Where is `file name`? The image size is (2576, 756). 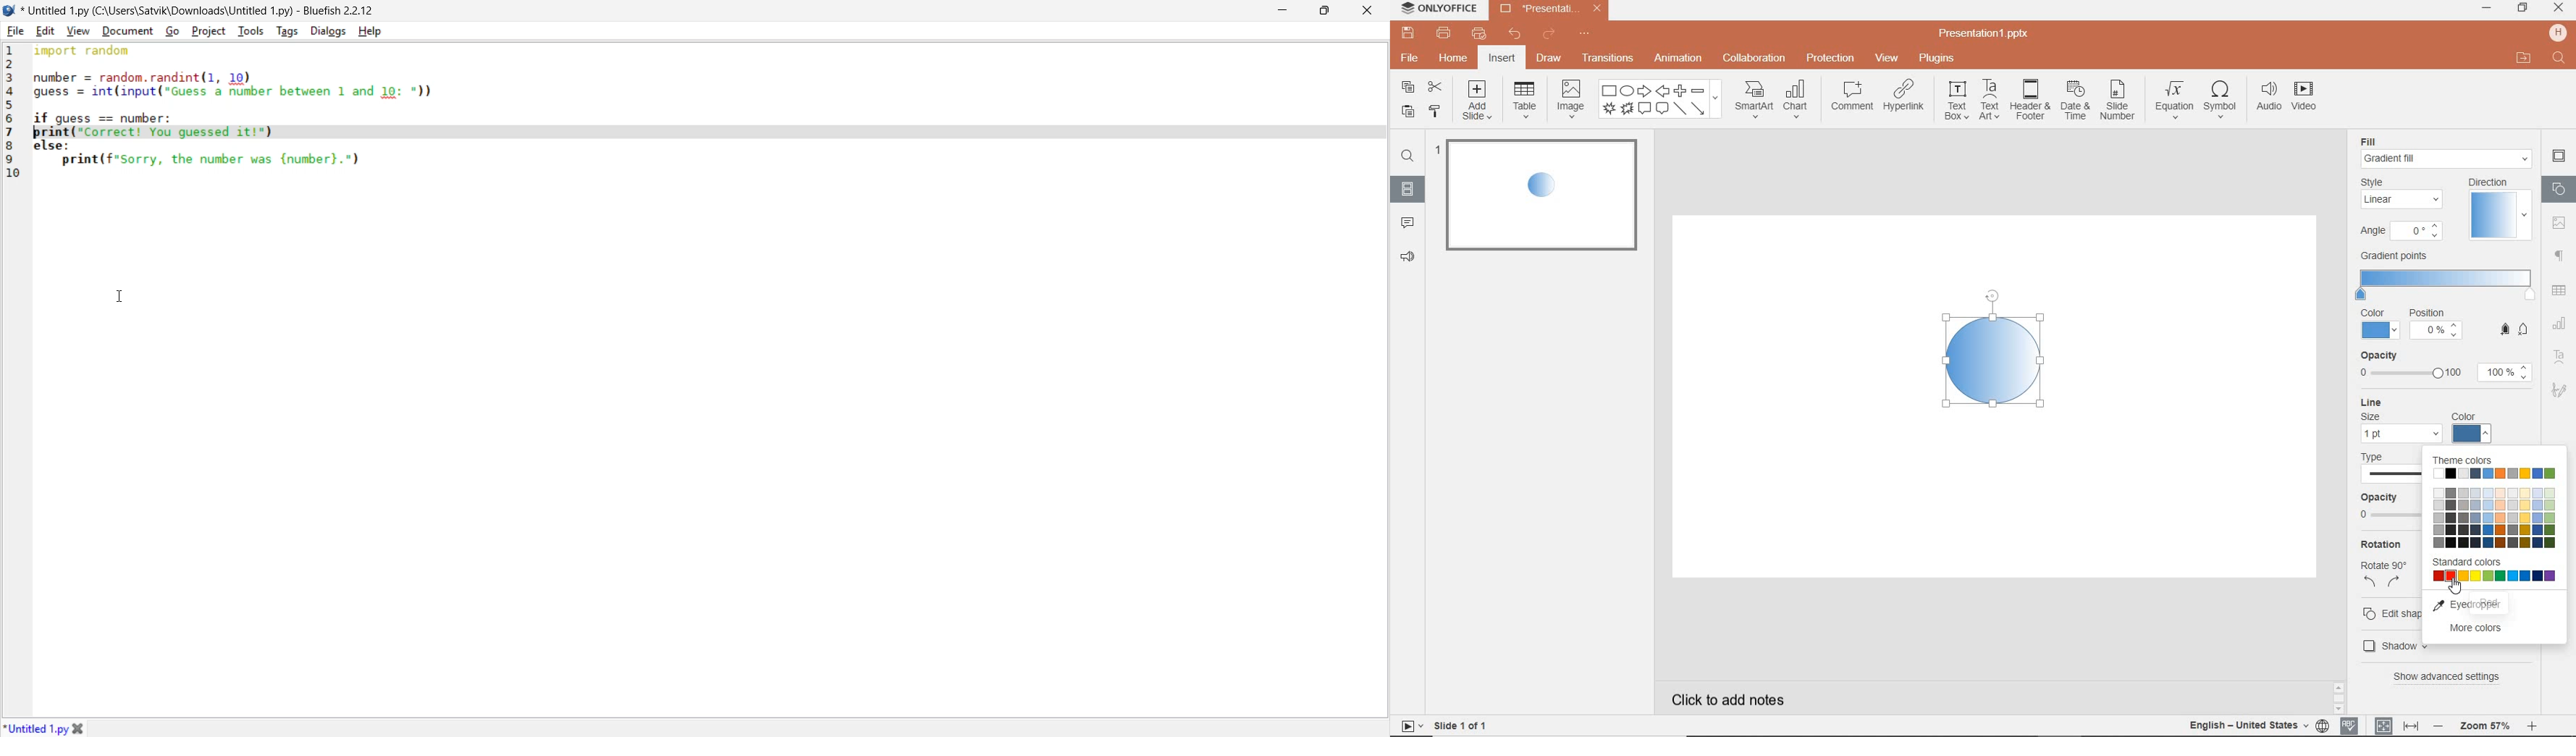
file name is located at coordinates (1985, 35).